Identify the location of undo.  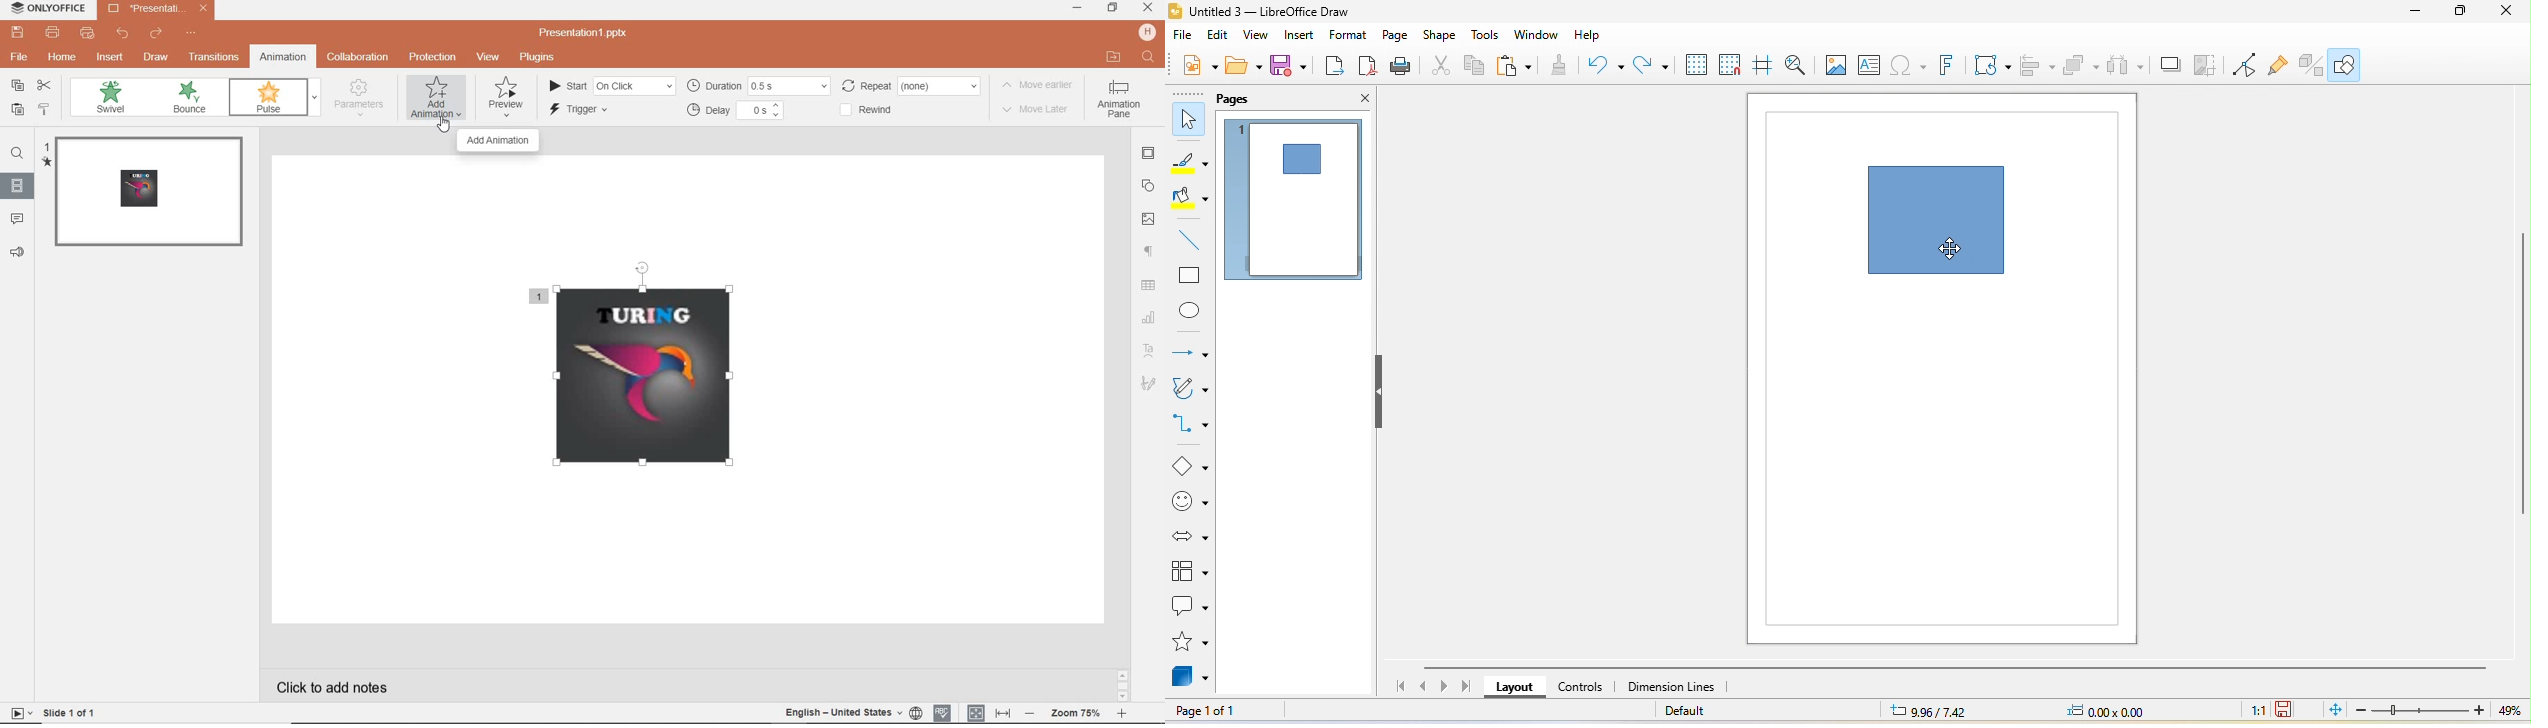
(1605, 65).